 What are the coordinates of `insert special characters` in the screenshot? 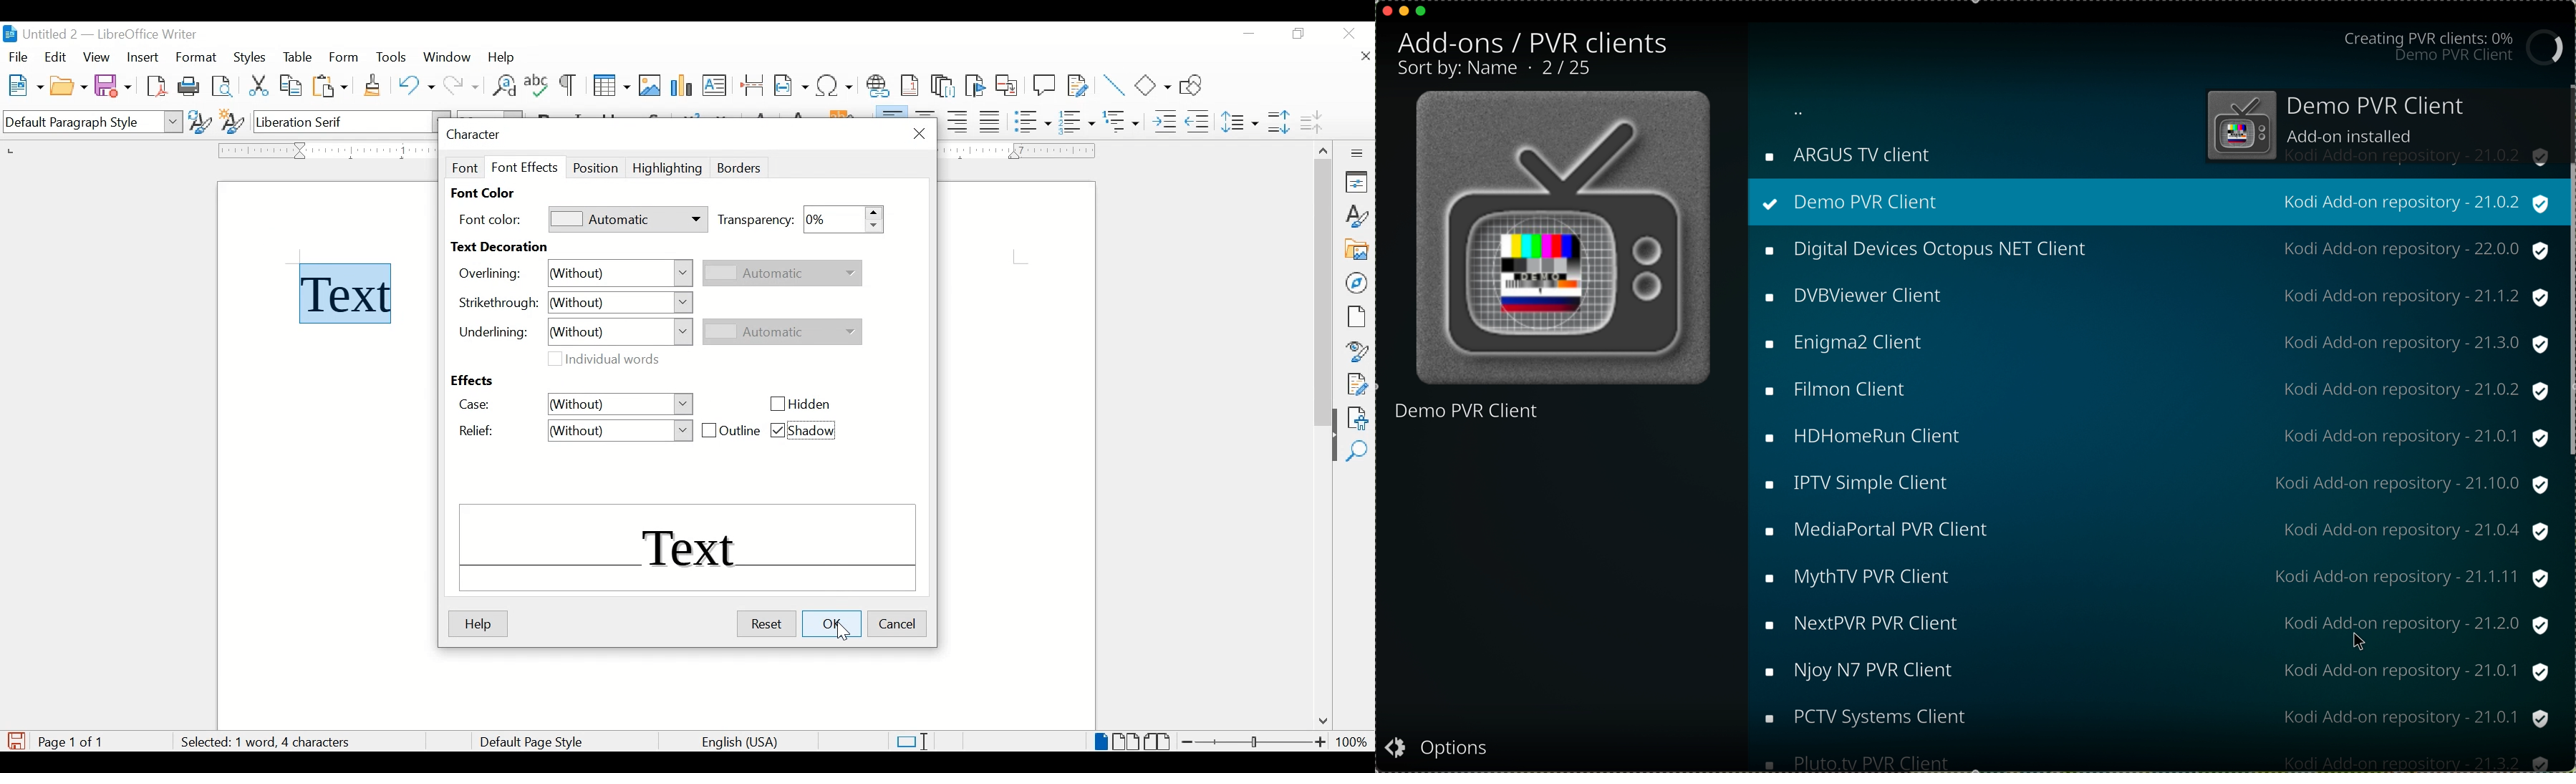 It's located at (835, 84).